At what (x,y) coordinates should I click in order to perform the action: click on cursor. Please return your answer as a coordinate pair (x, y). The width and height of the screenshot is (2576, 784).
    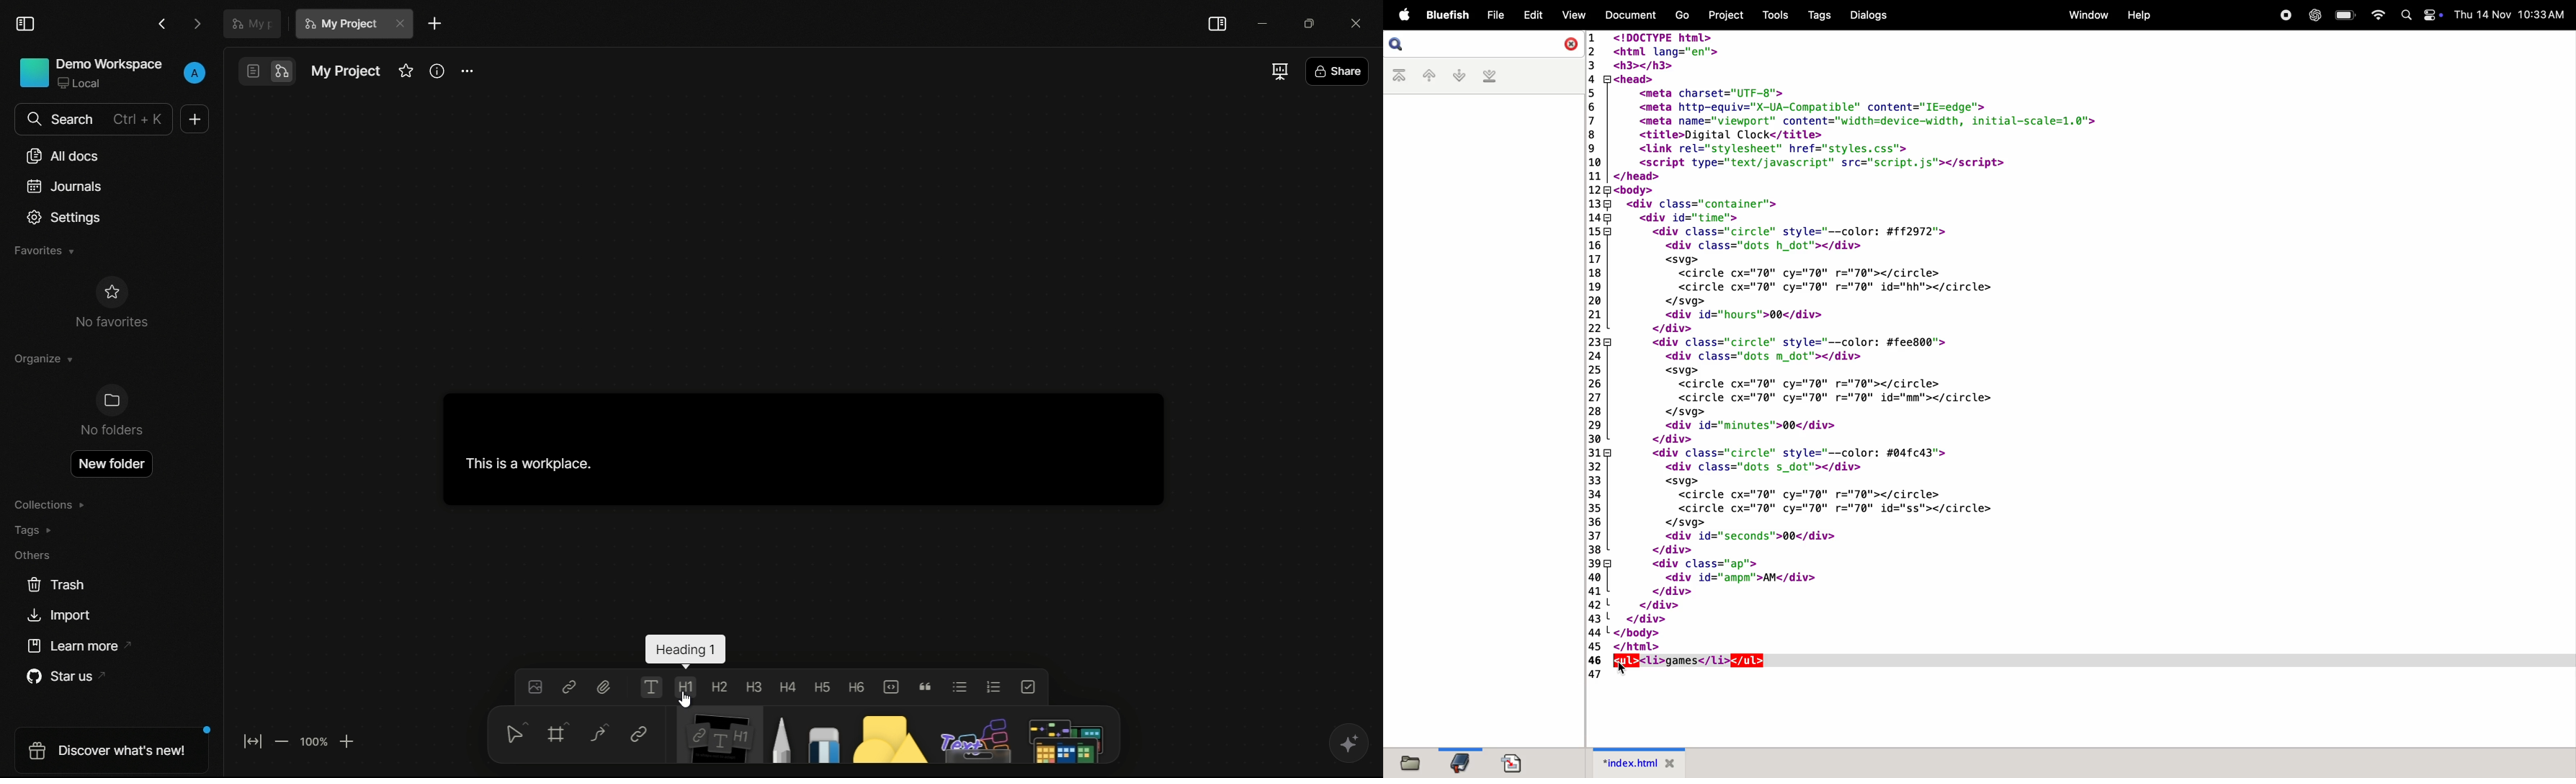
    Looking at the image, I should click on (1622, 669).